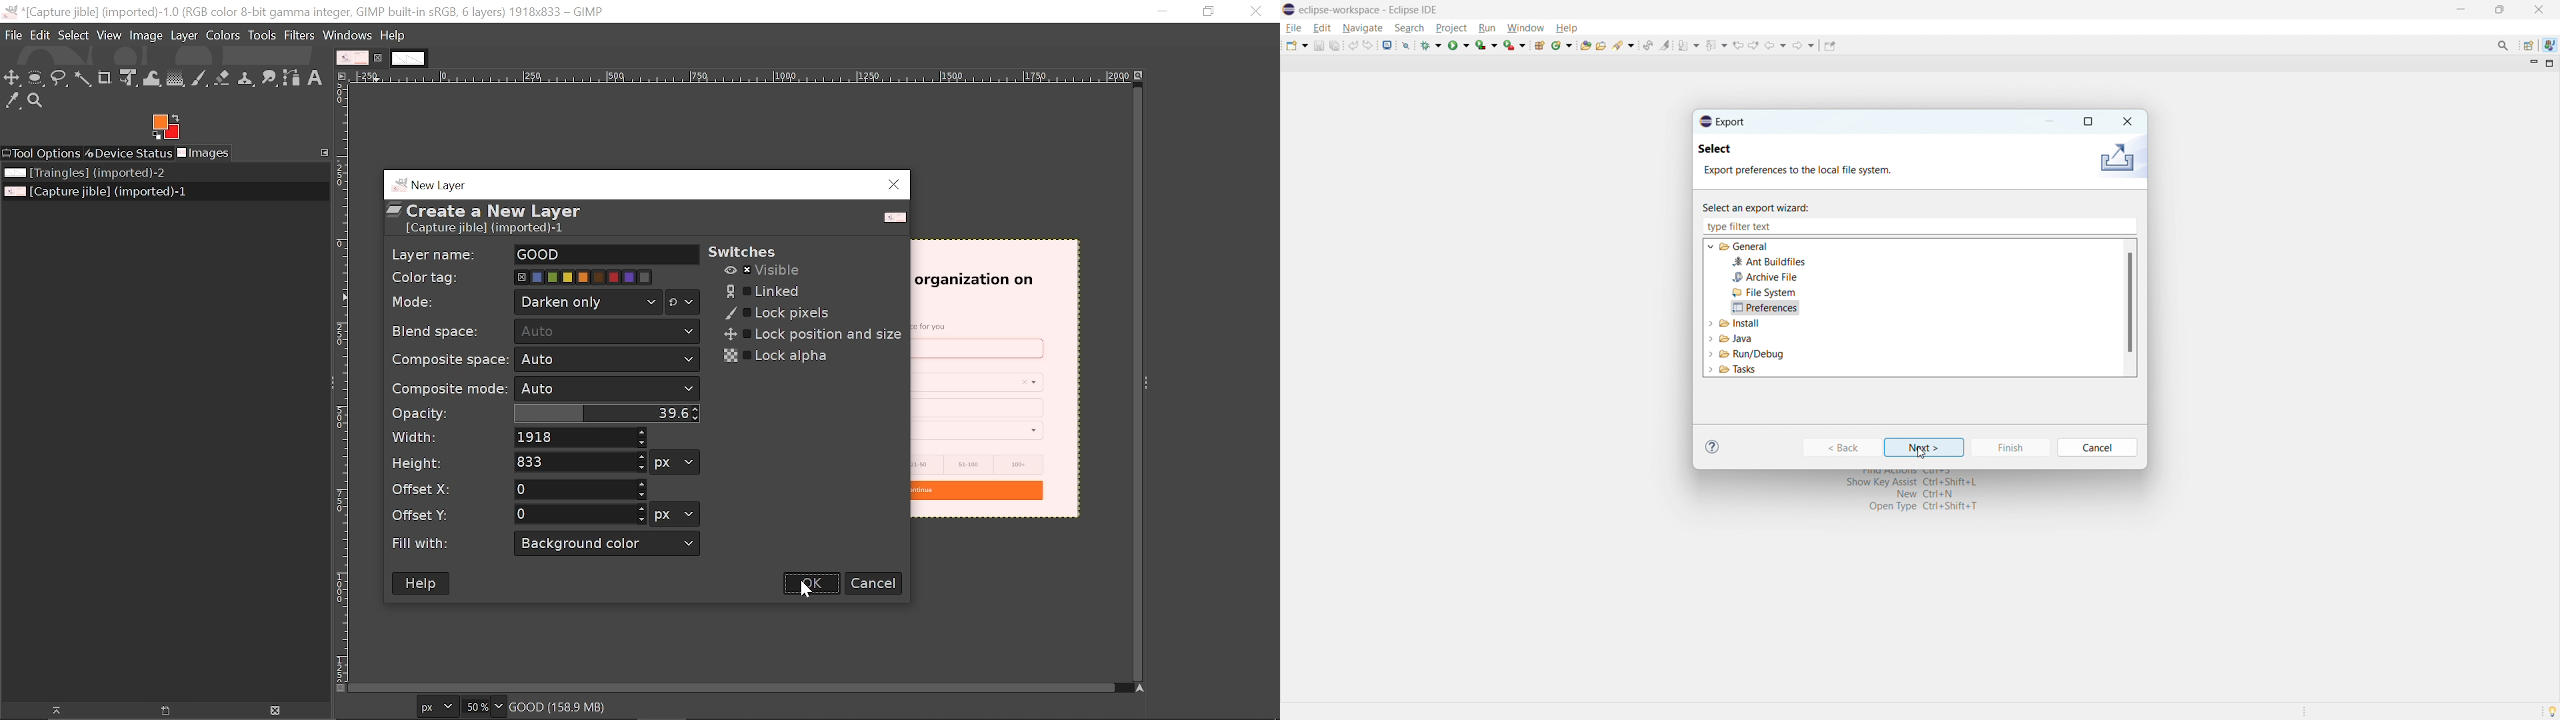 This screenshot has width=2576, height=728. What do you see at coordinates (1142, 77) in the screenshot?
I see `Zoom when window size changes` at bounding box center [1142, 77].